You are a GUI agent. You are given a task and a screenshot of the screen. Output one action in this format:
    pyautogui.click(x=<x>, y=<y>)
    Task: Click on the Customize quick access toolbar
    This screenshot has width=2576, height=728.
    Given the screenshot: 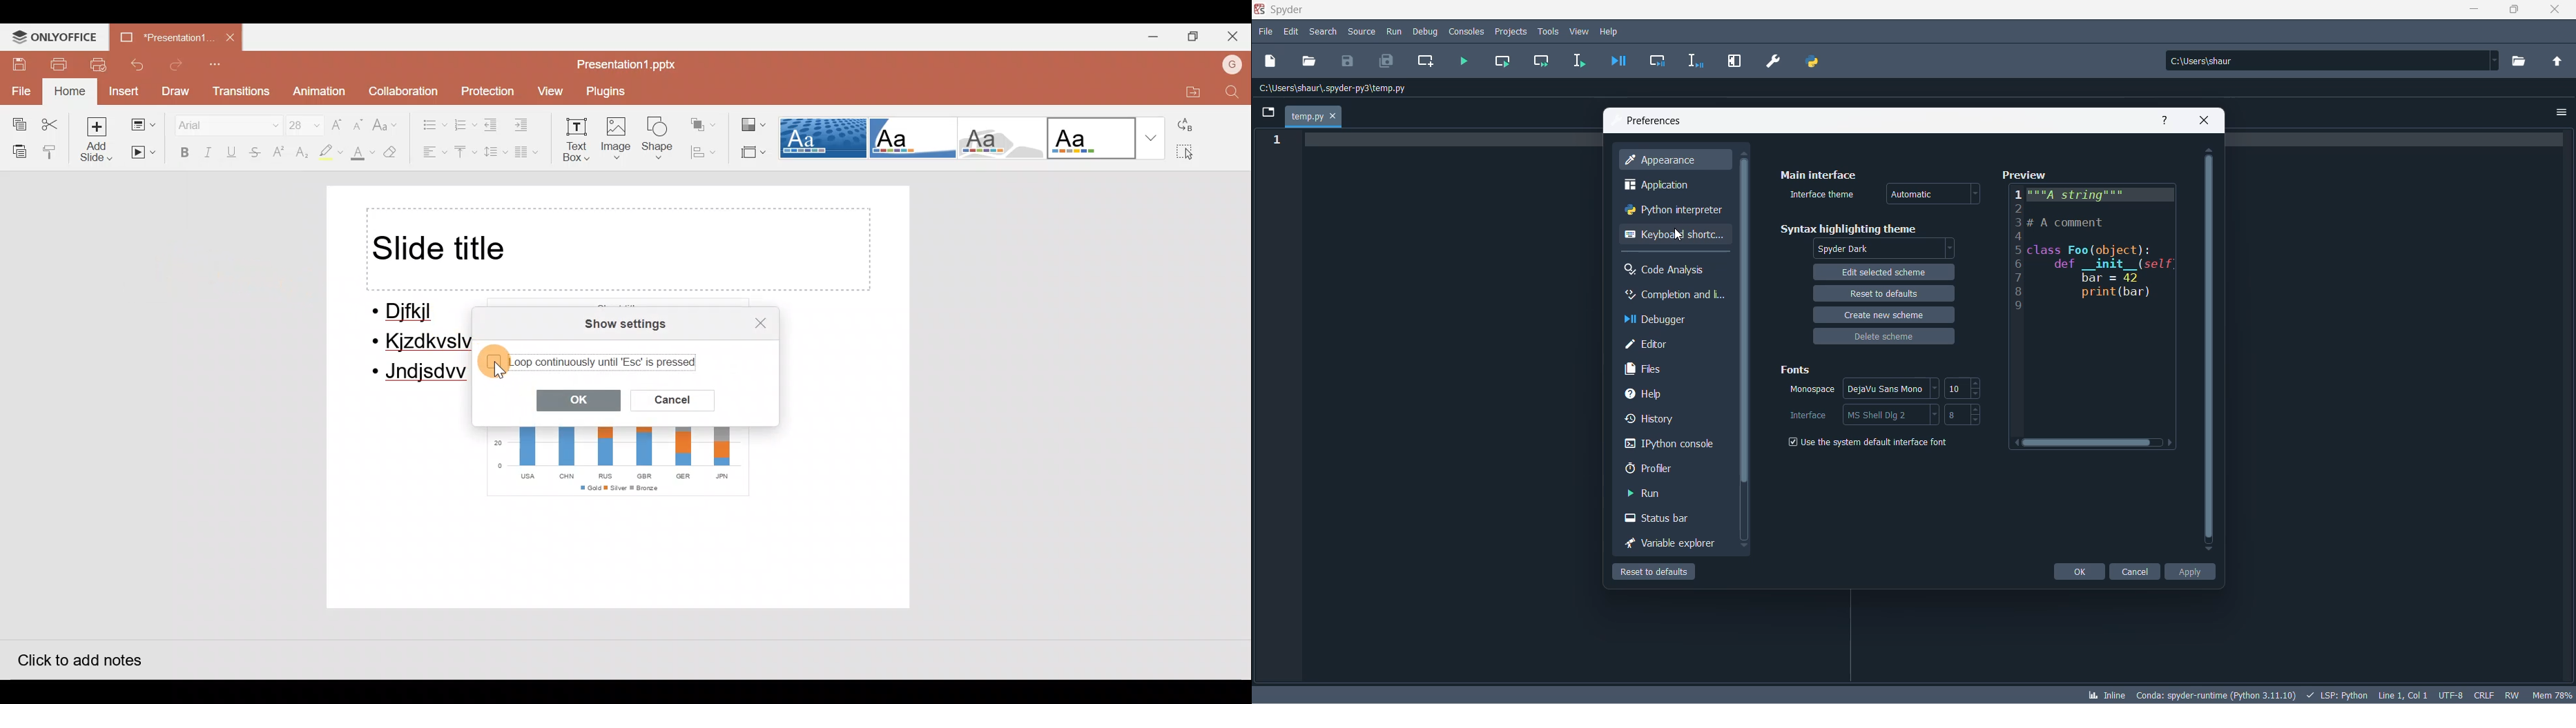 What is the action you would take?
    pyautogui.click(x=222, y=64)
    